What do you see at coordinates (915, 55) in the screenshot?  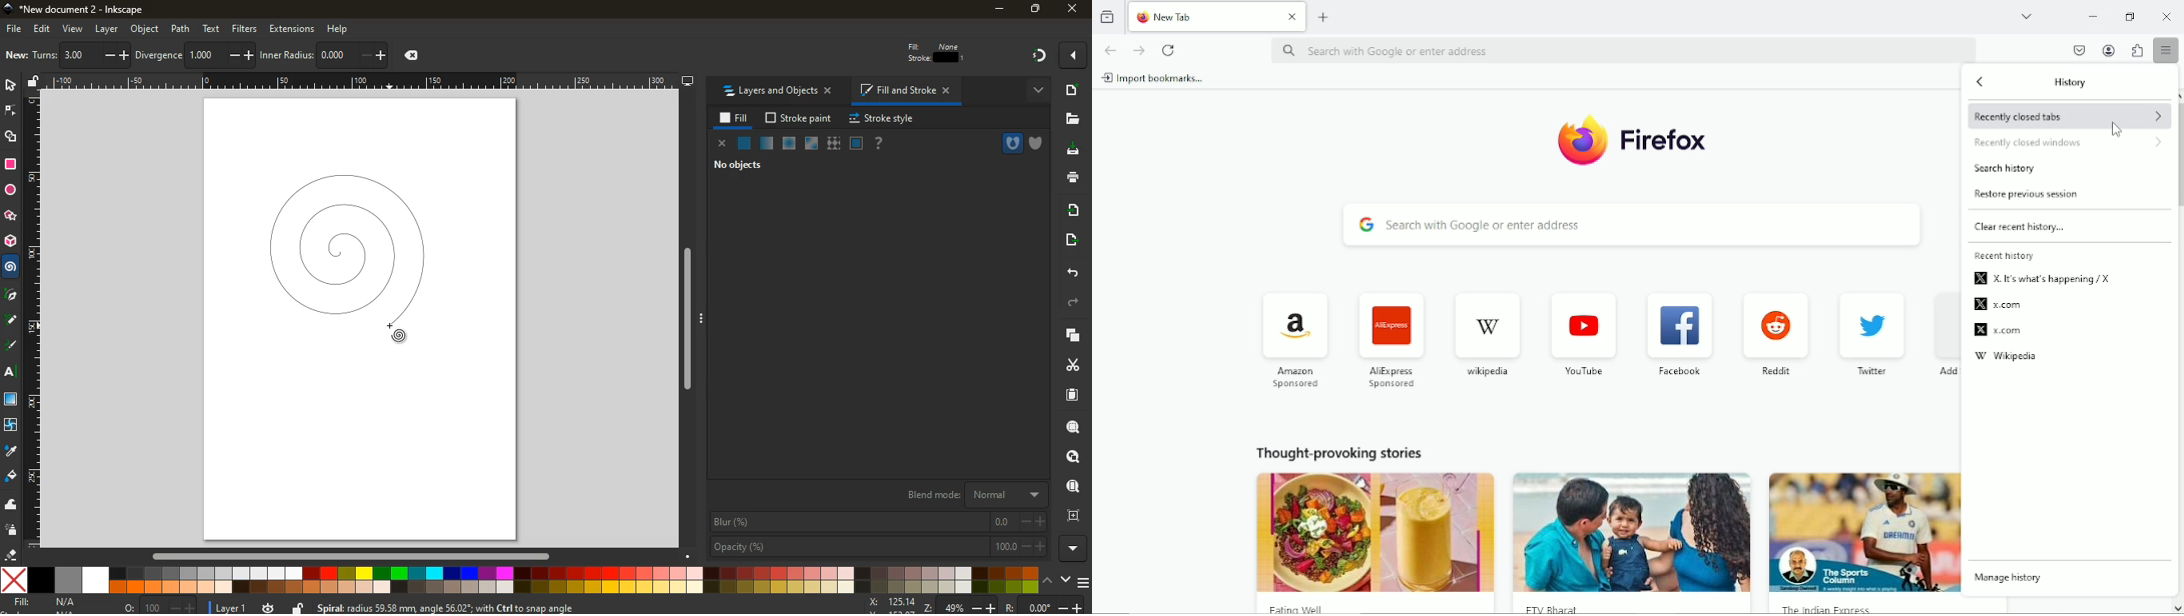 I see `edit` at bounding box center [915, 55].